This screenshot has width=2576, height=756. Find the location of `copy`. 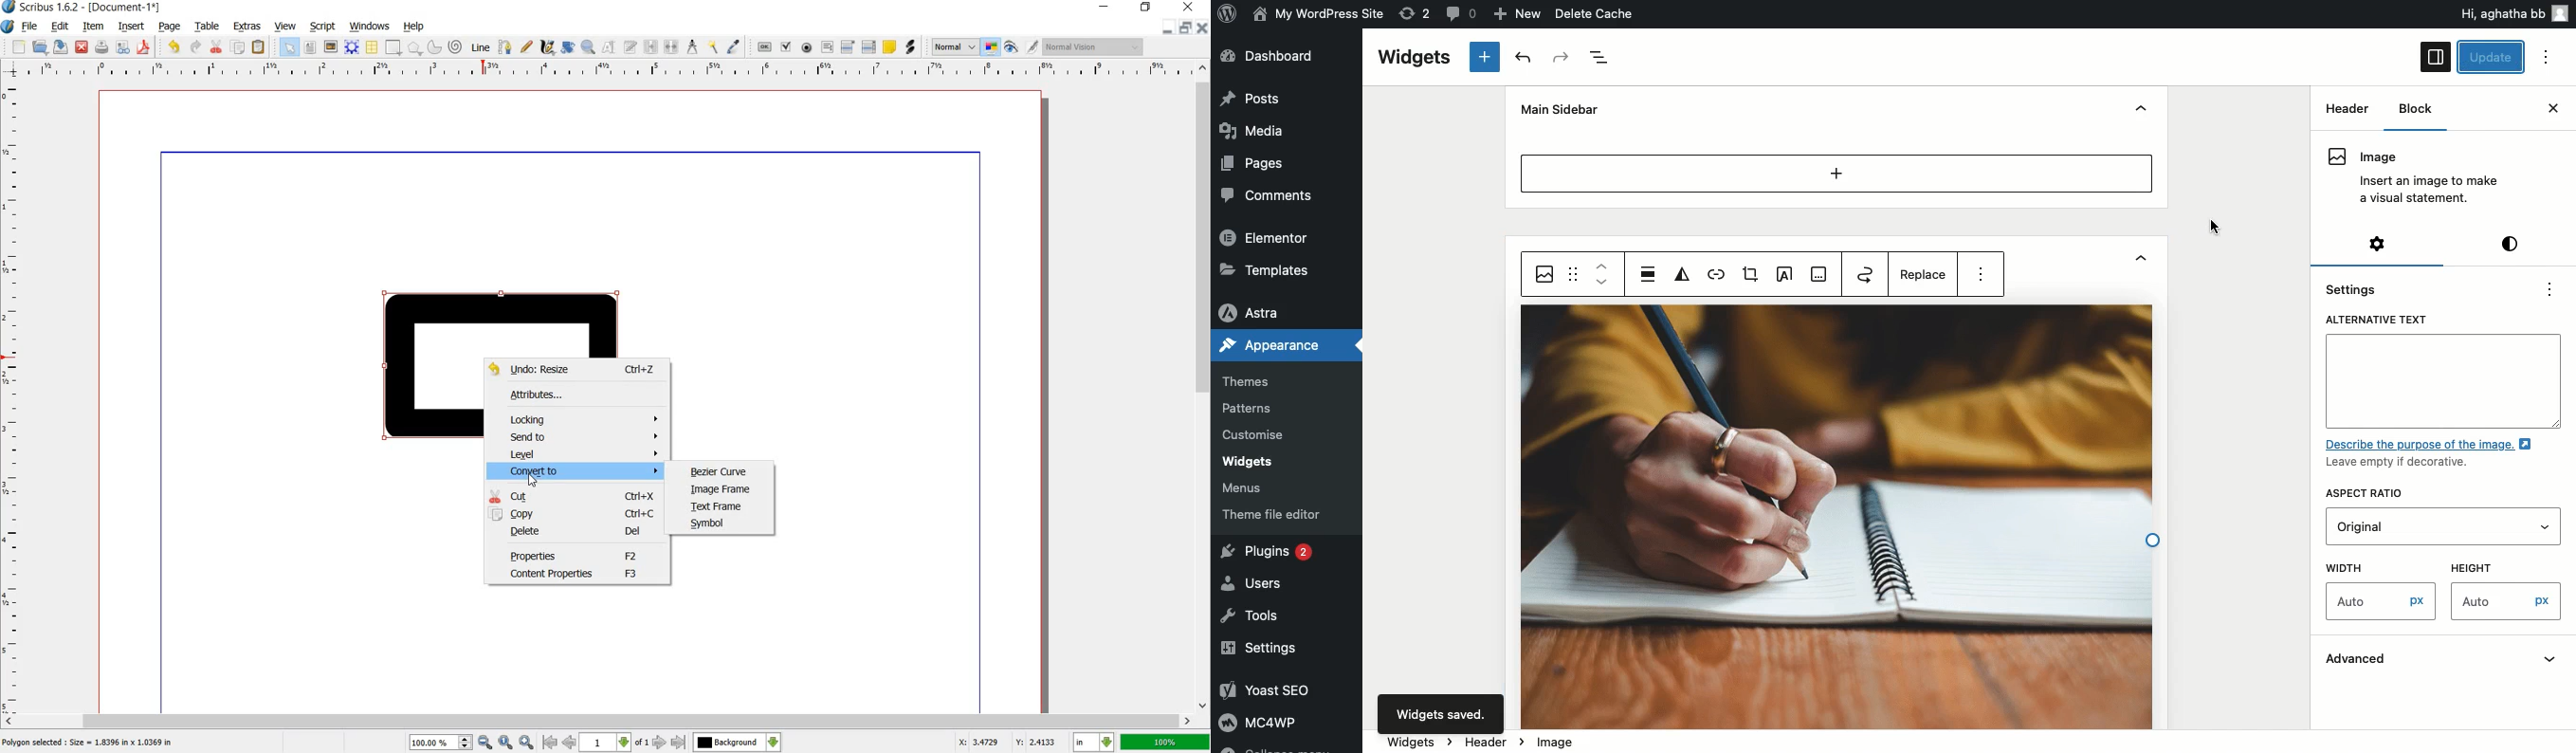

copy is located at coordinates (239, 48).